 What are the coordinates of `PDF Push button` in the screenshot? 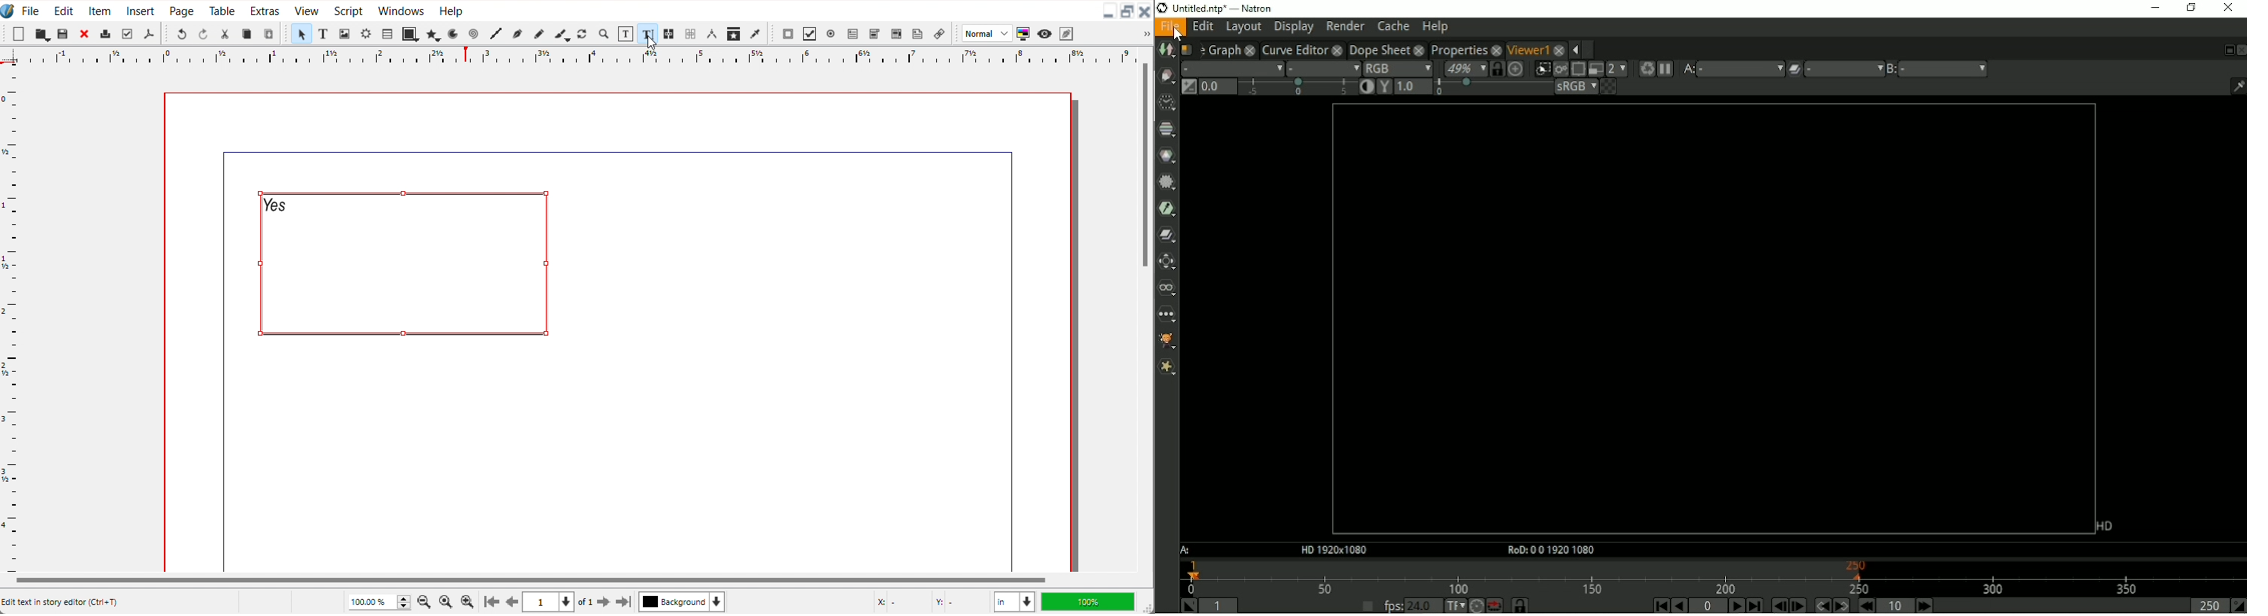 It's located at (789, 33).